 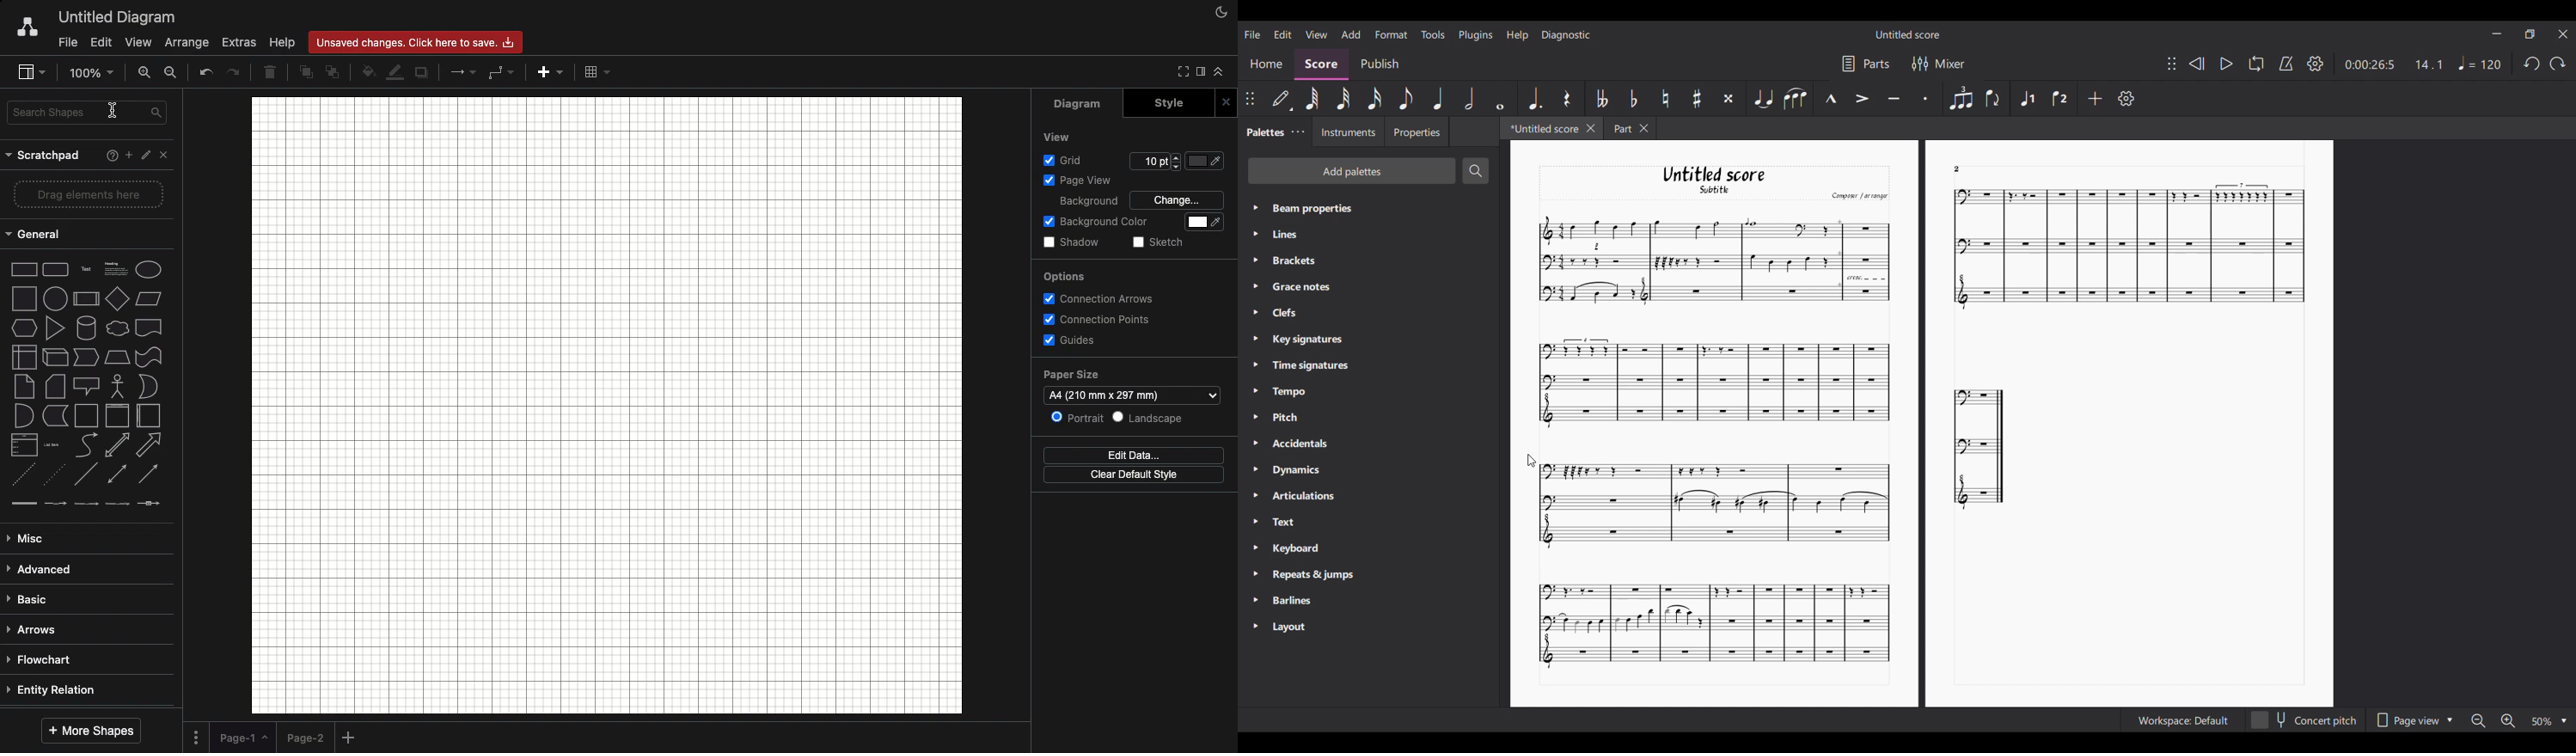 What do you see at coordinates (1893, 99) in the screenshot?
I see `Tenuto` at bounding box center [1893, 99].